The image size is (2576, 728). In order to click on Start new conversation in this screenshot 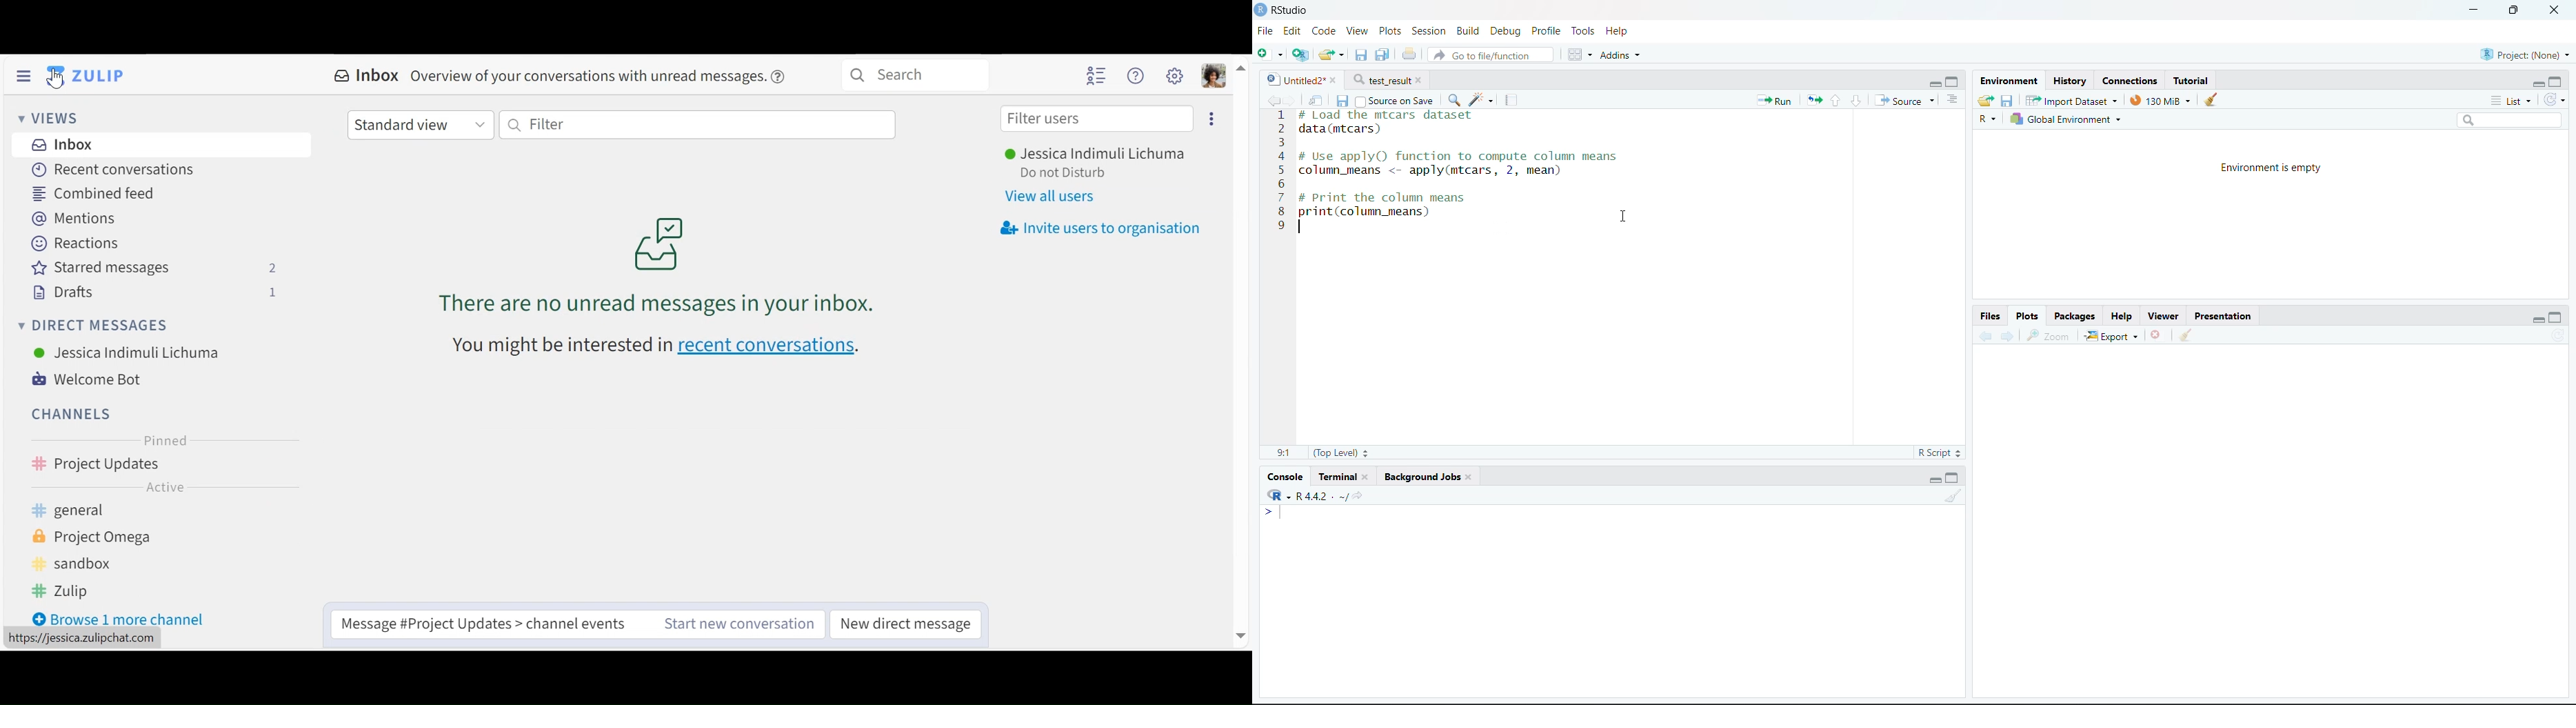, I will do `click(742, 624)`.